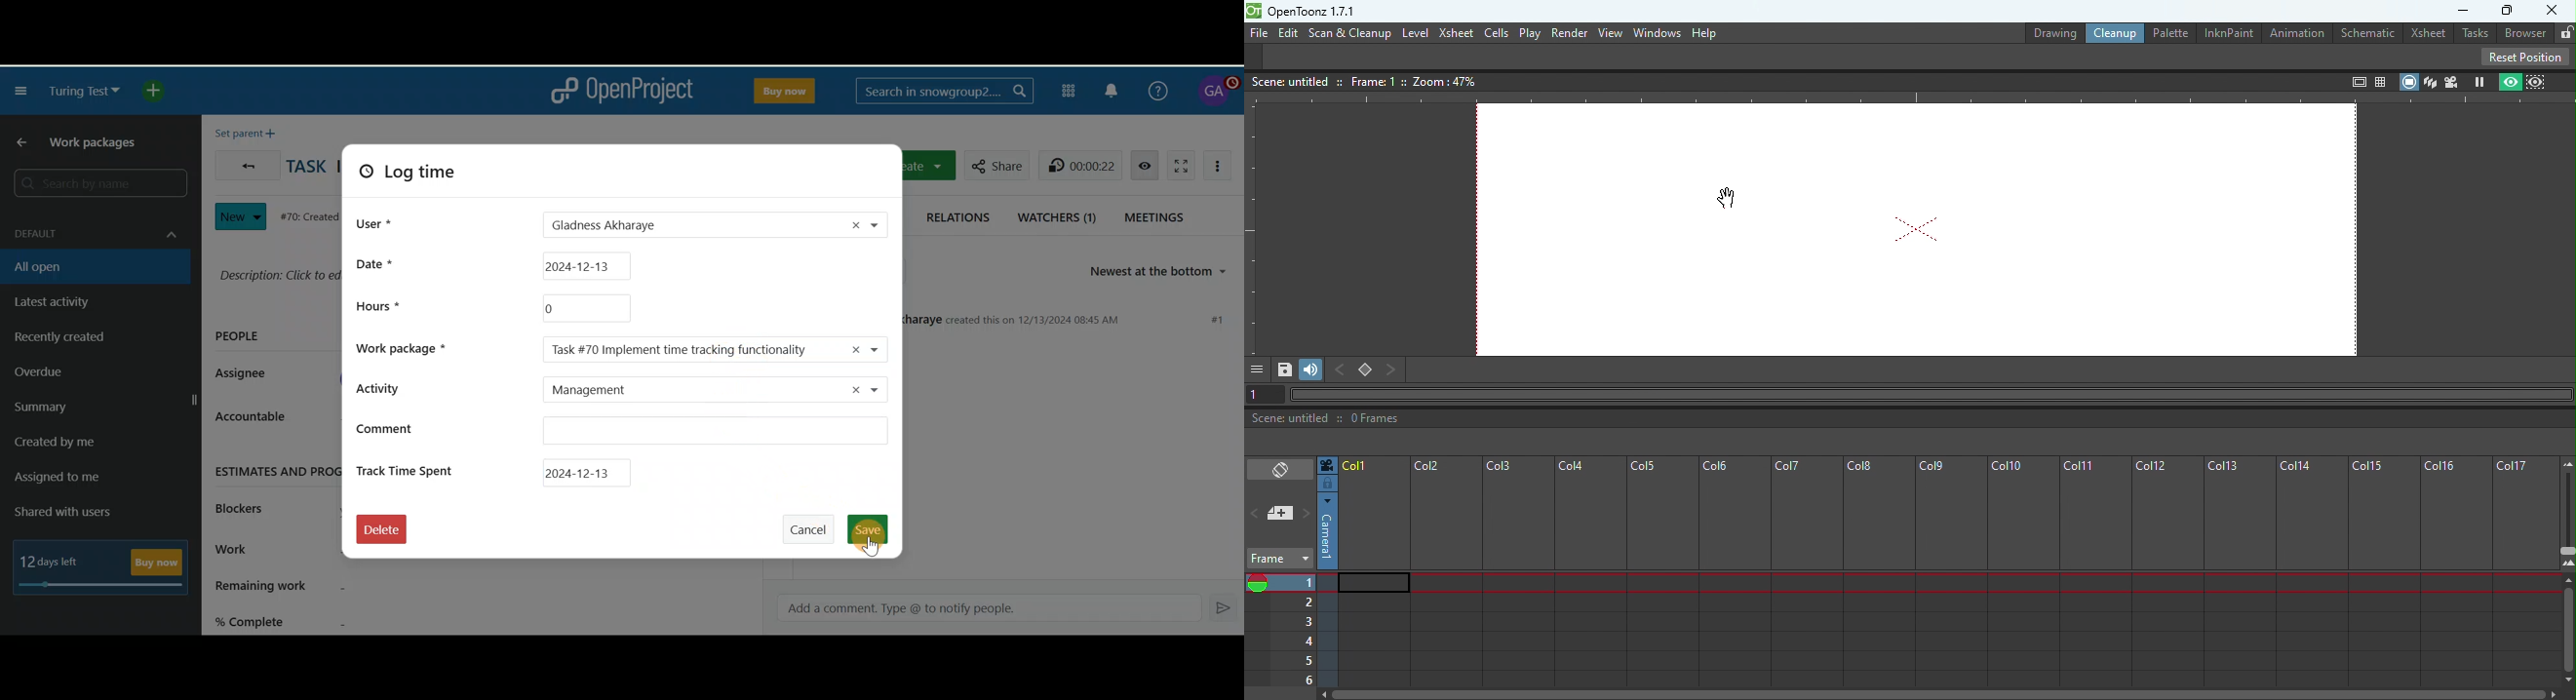 This screenshot has width=2576, height=700. I want to click on Scan & Cleanup, so click(1350, 34).